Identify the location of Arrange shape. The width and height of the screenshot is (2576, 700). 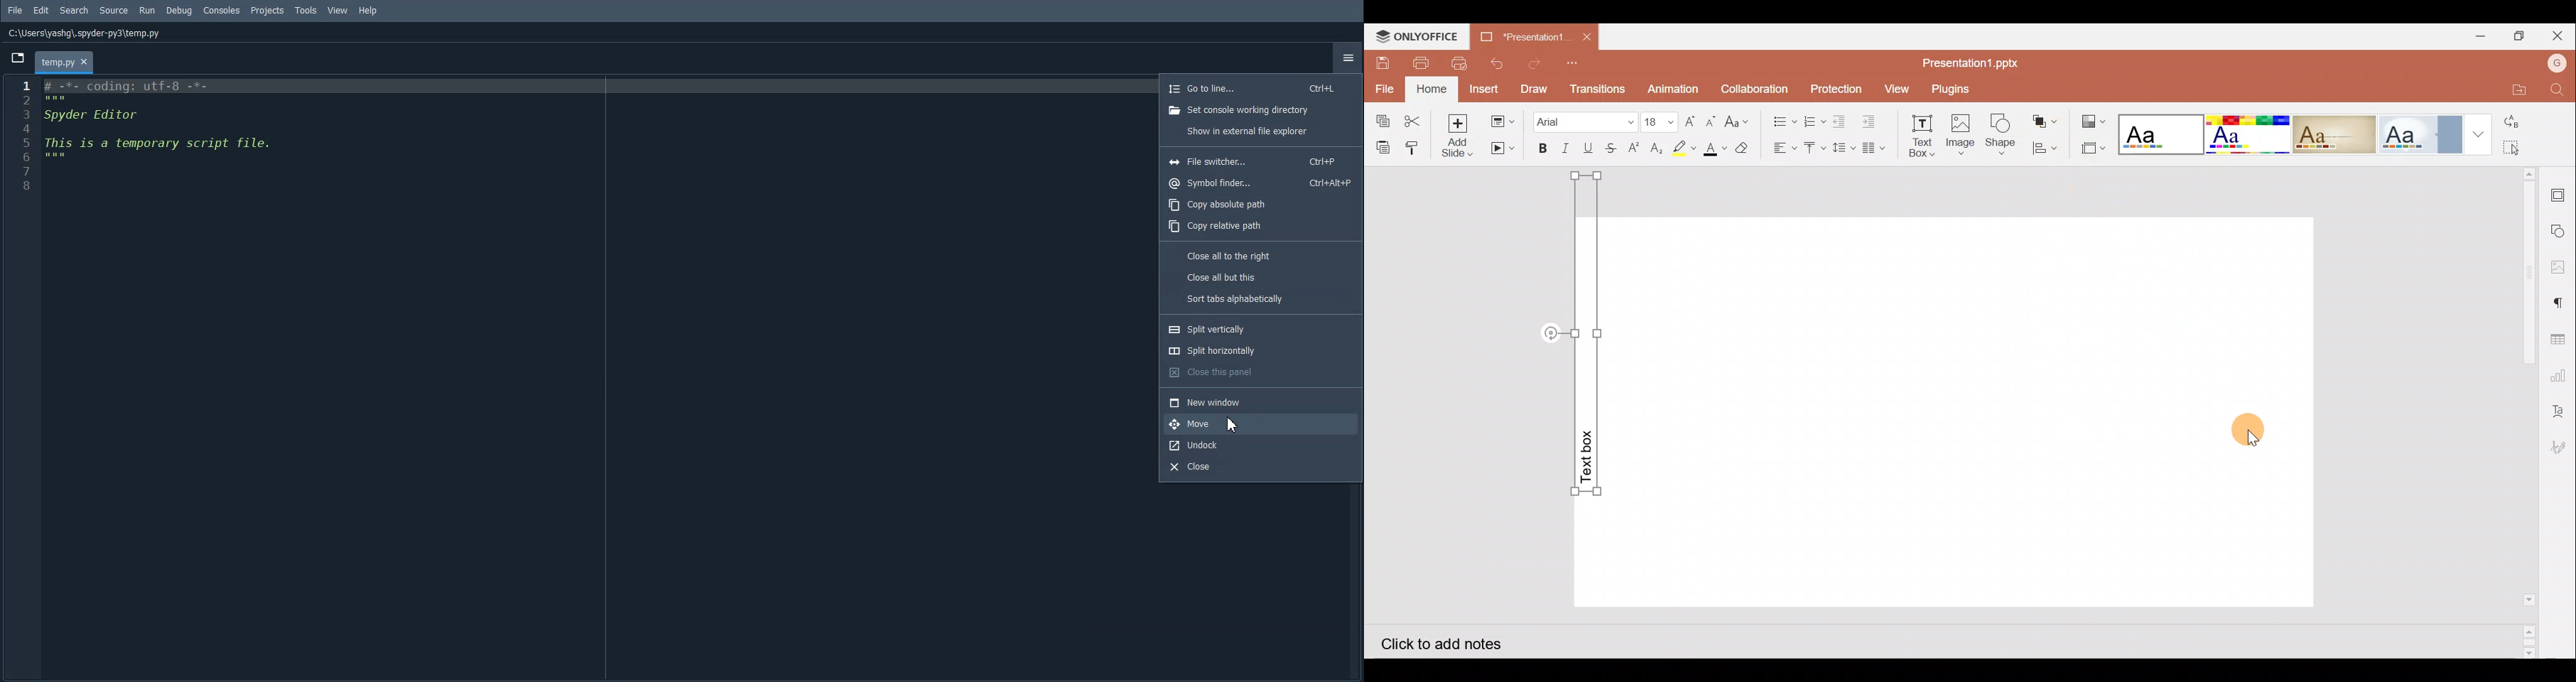
(2047, 121).